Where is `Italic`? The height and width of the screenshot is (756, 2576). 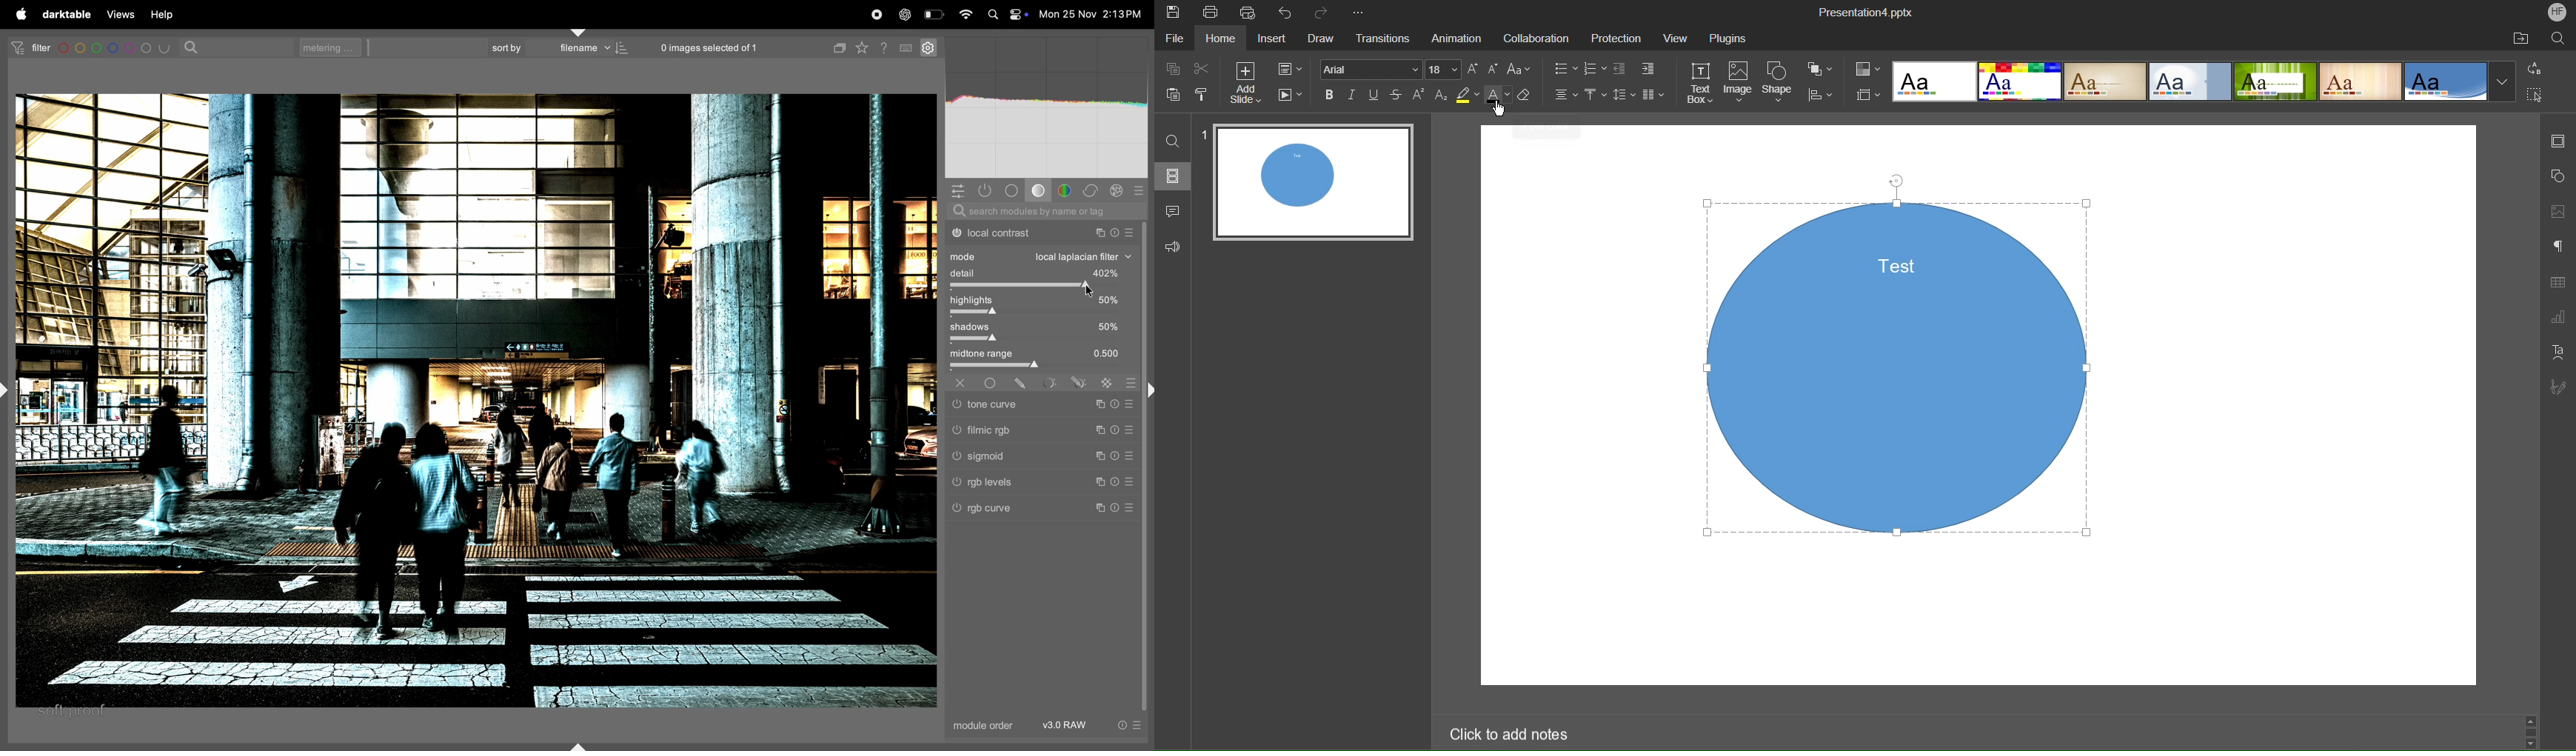
Italic is located at coordinates (1355, 97).